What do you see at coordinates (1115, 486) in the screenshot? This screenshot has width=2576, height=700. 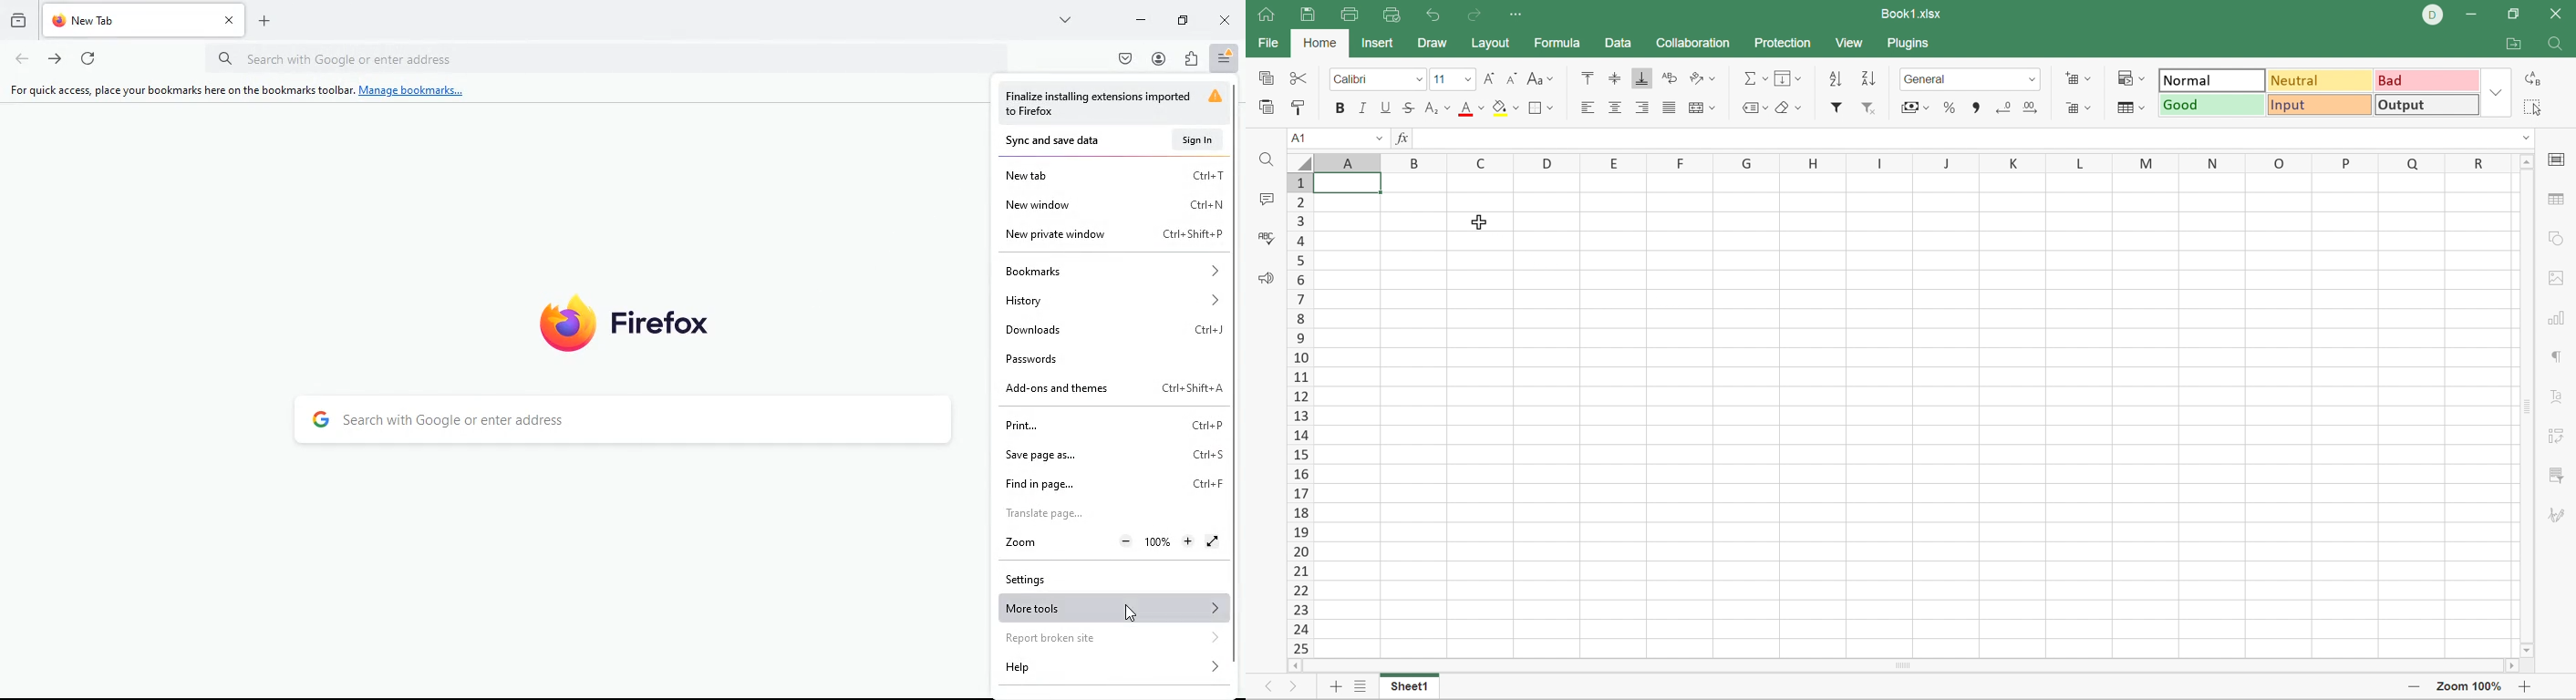 I see `find in page` at bounding box center [1115, 486].